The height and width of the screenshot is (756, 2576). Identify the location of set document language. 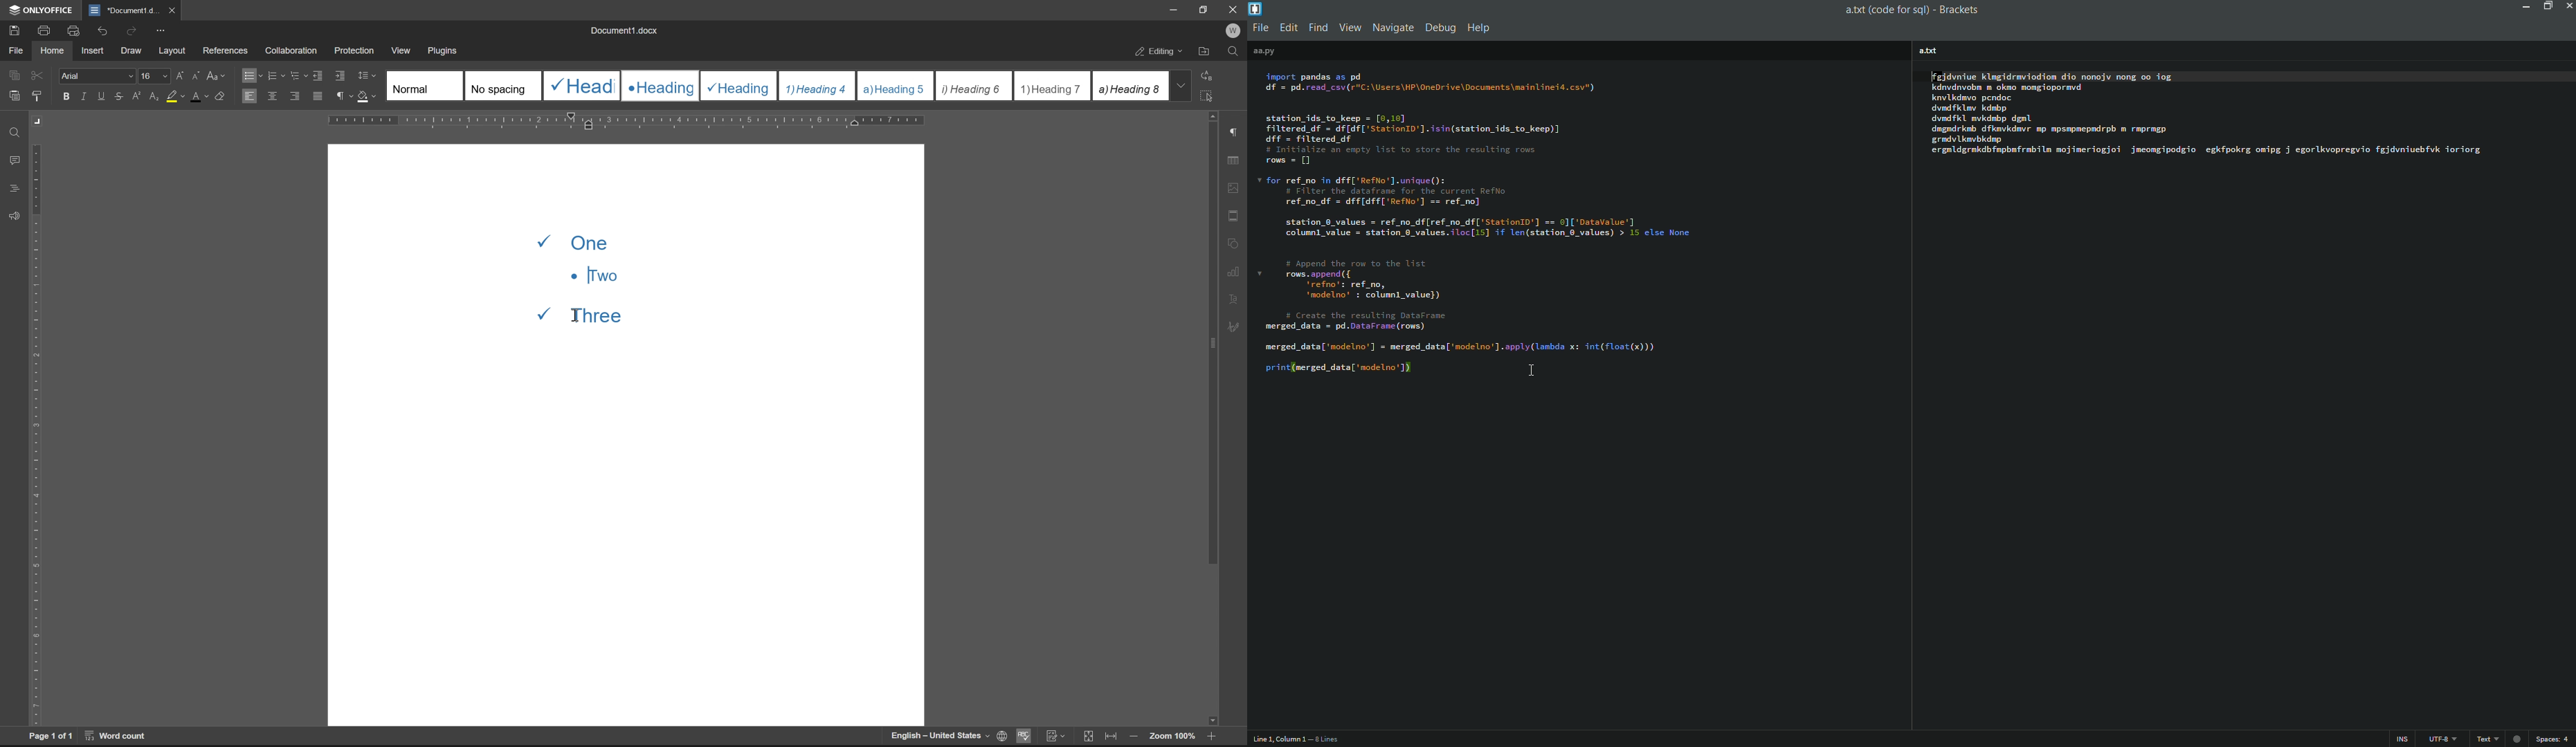
(1000, 736).